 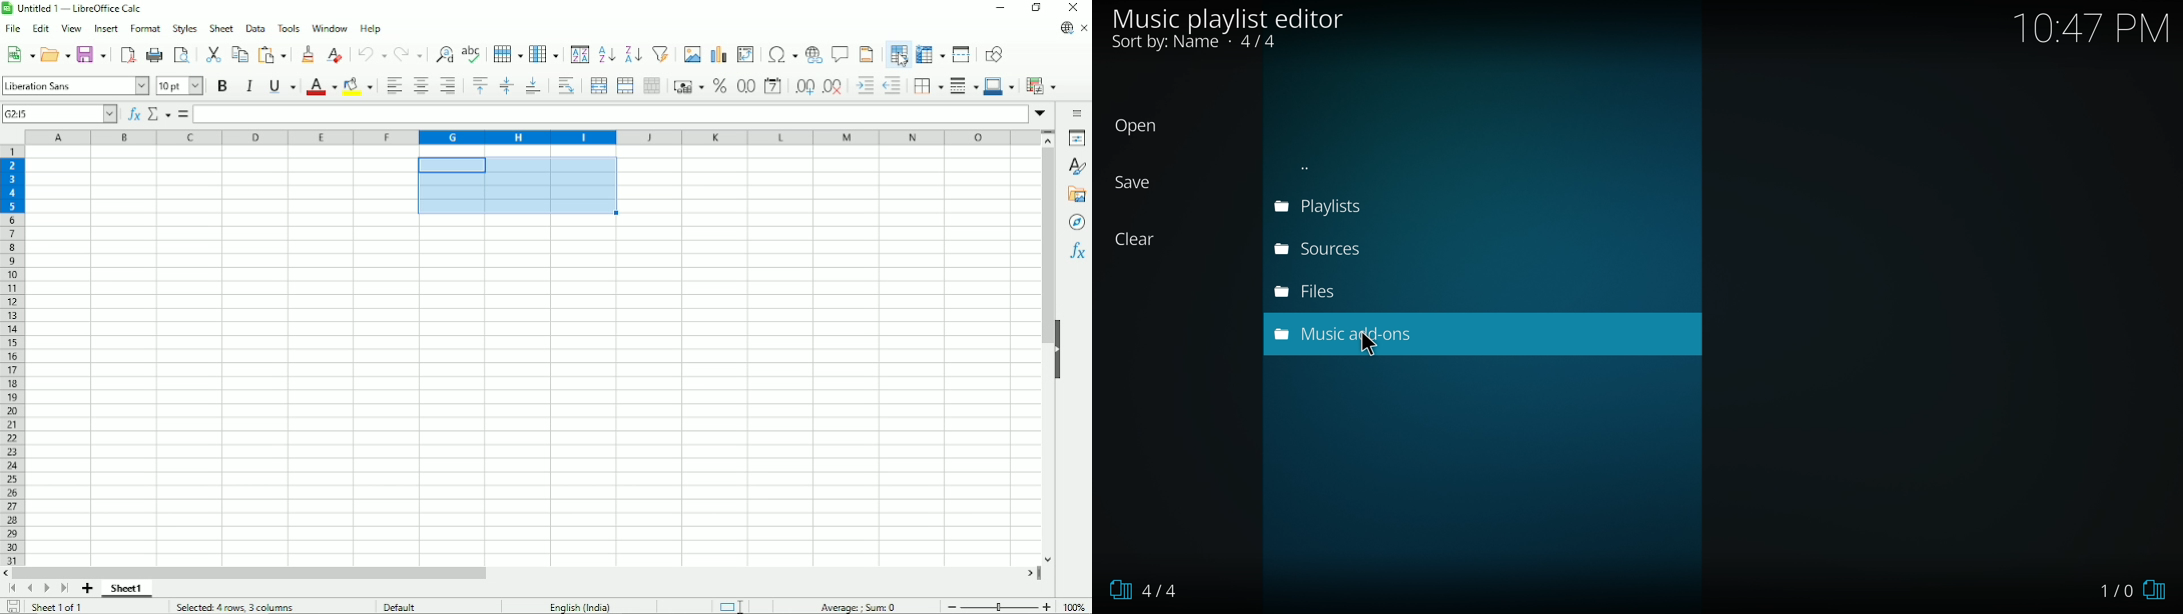 I want to click on Insert image, so click(x=691, y=53).